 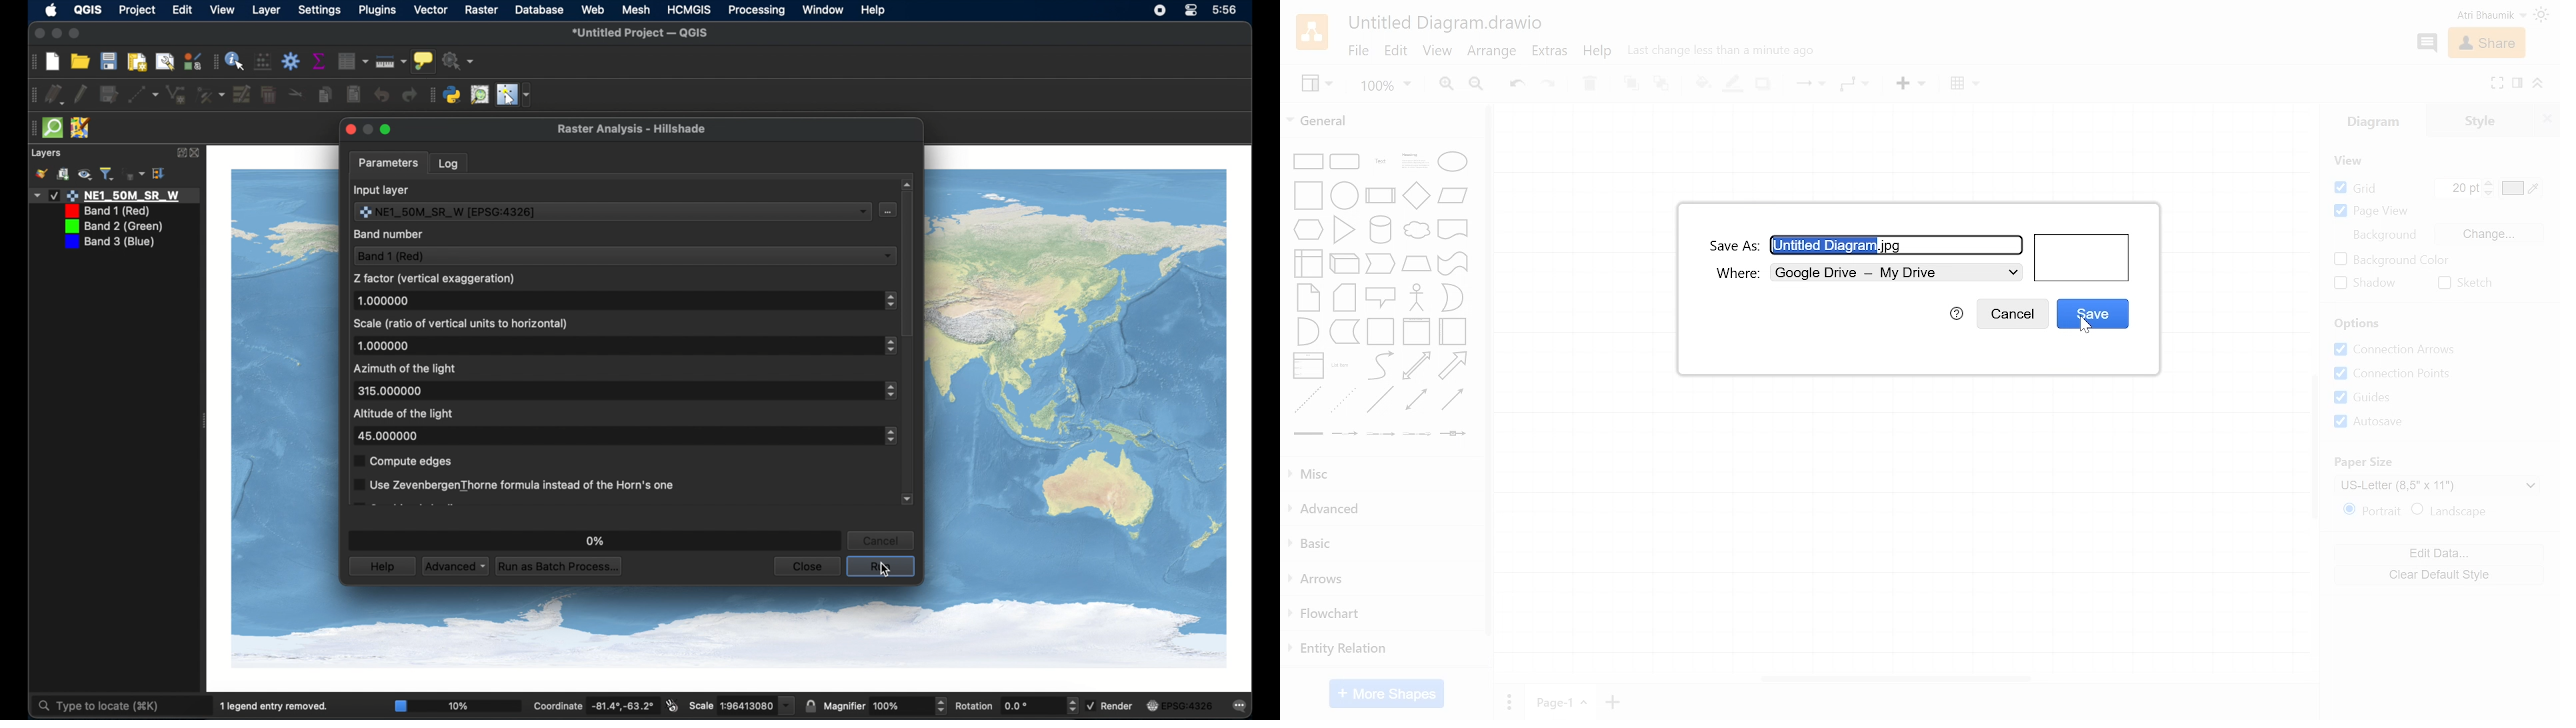 I want to click on drag handle, so click(x=32, y=63).